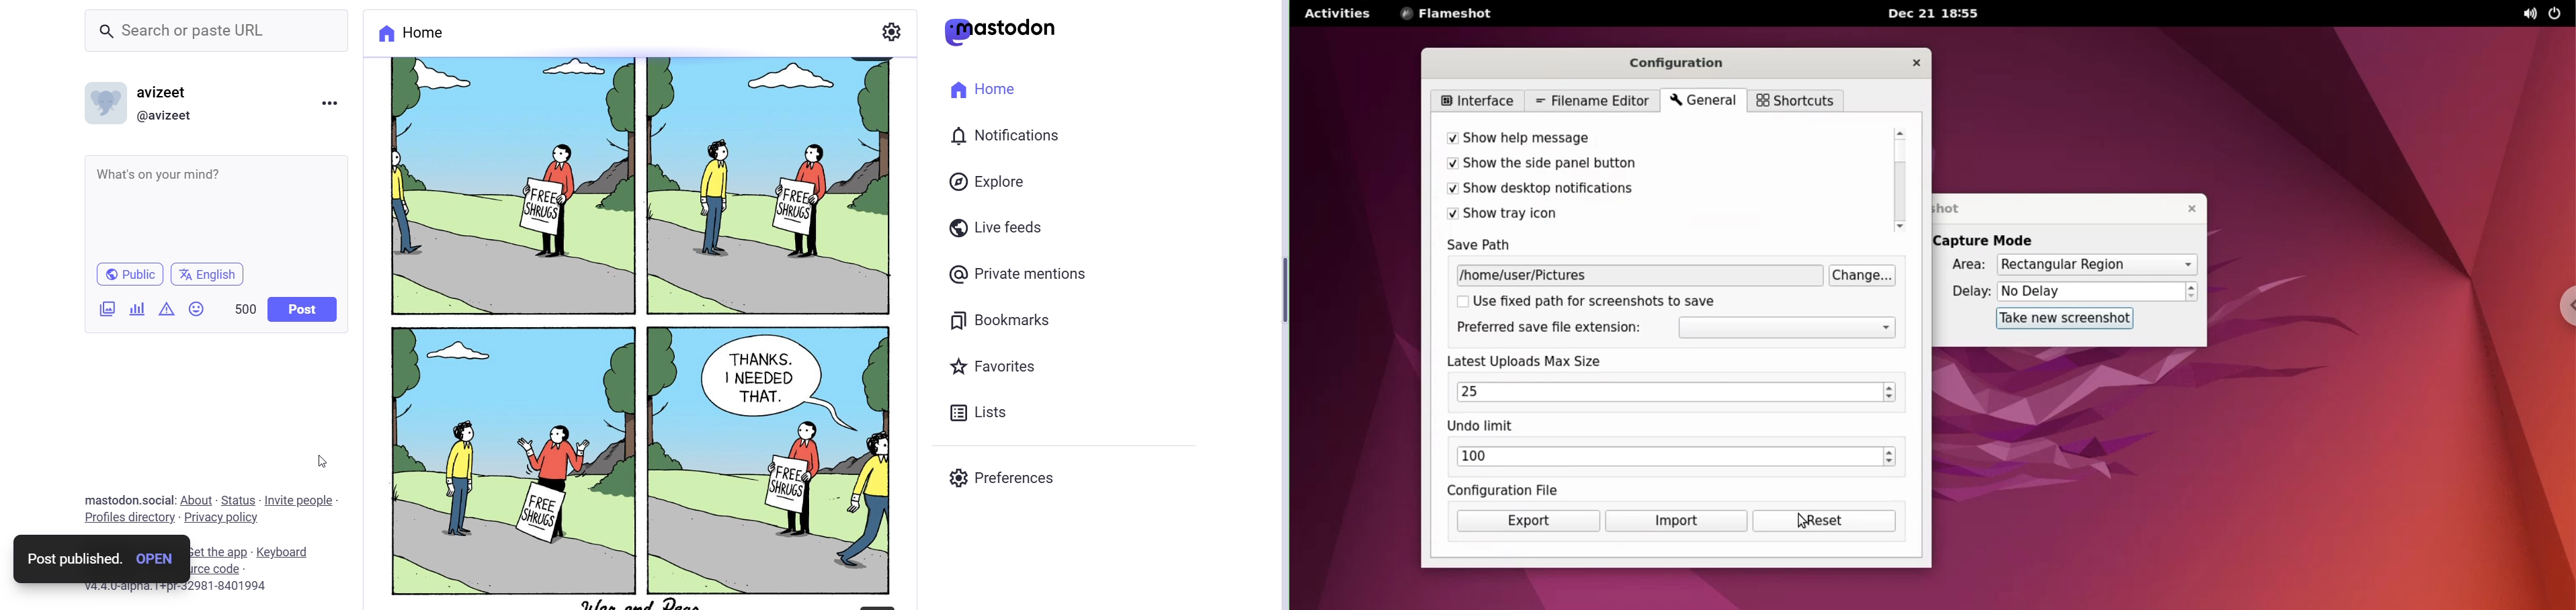  What do you see at coordinates (222, 552) in the screenshot?
I see `Get the app` at bounding box center [222, 552].